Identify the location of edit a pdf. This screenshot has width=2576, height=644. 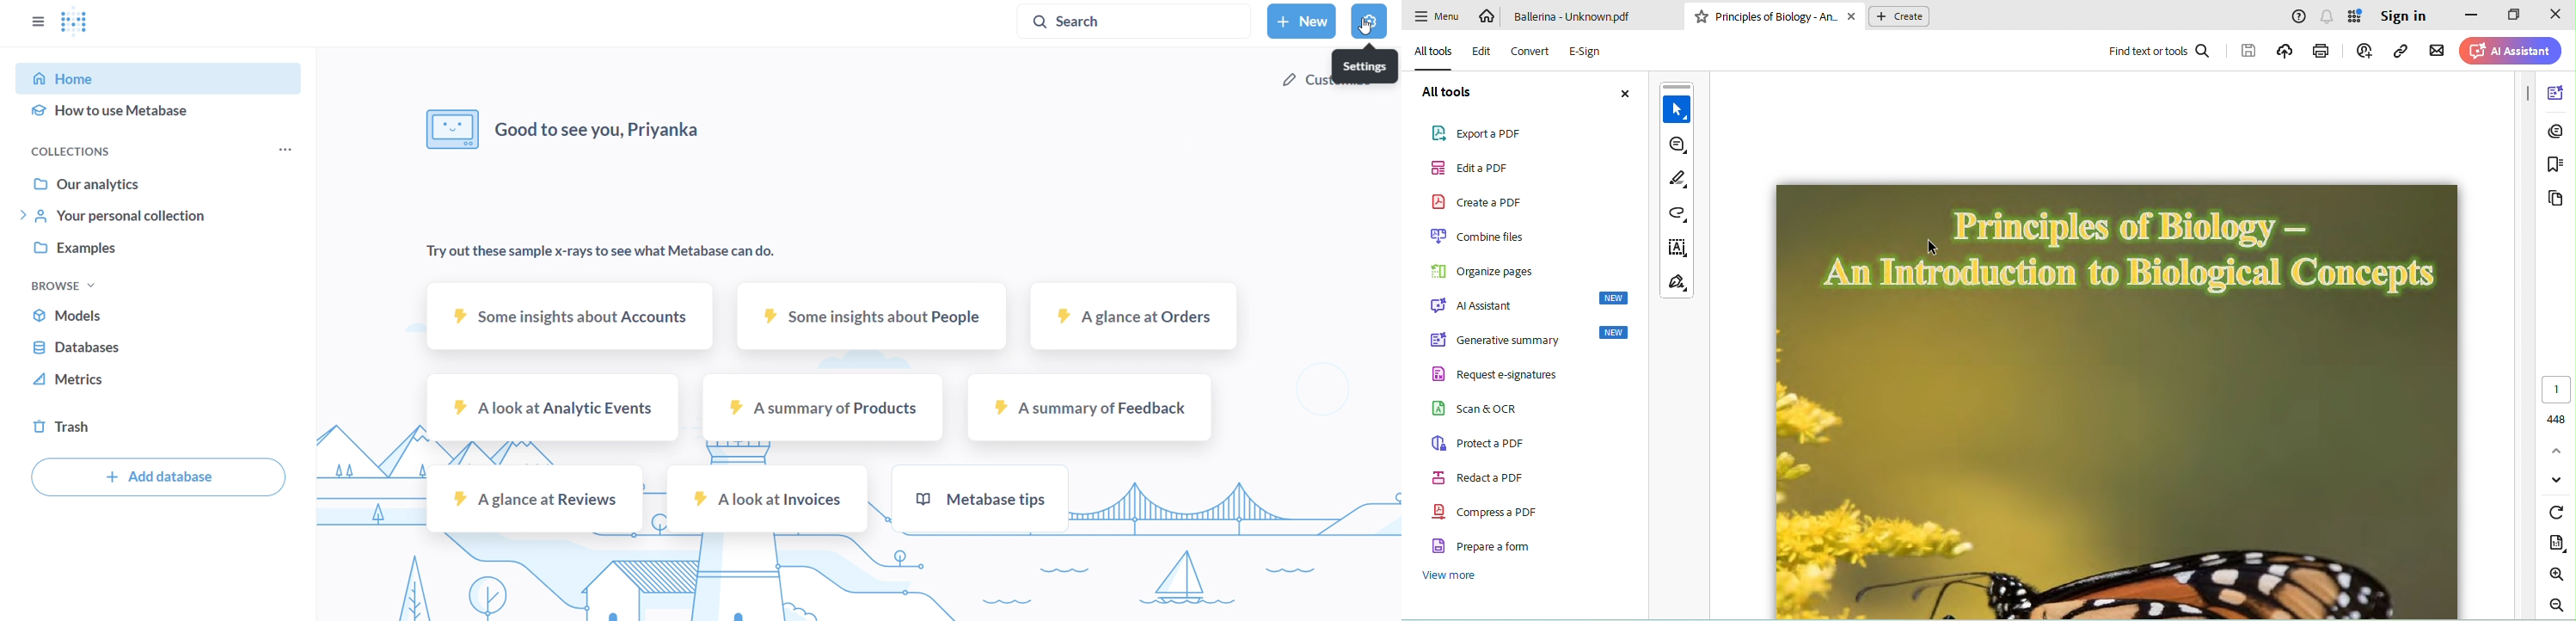
(1477, 168).